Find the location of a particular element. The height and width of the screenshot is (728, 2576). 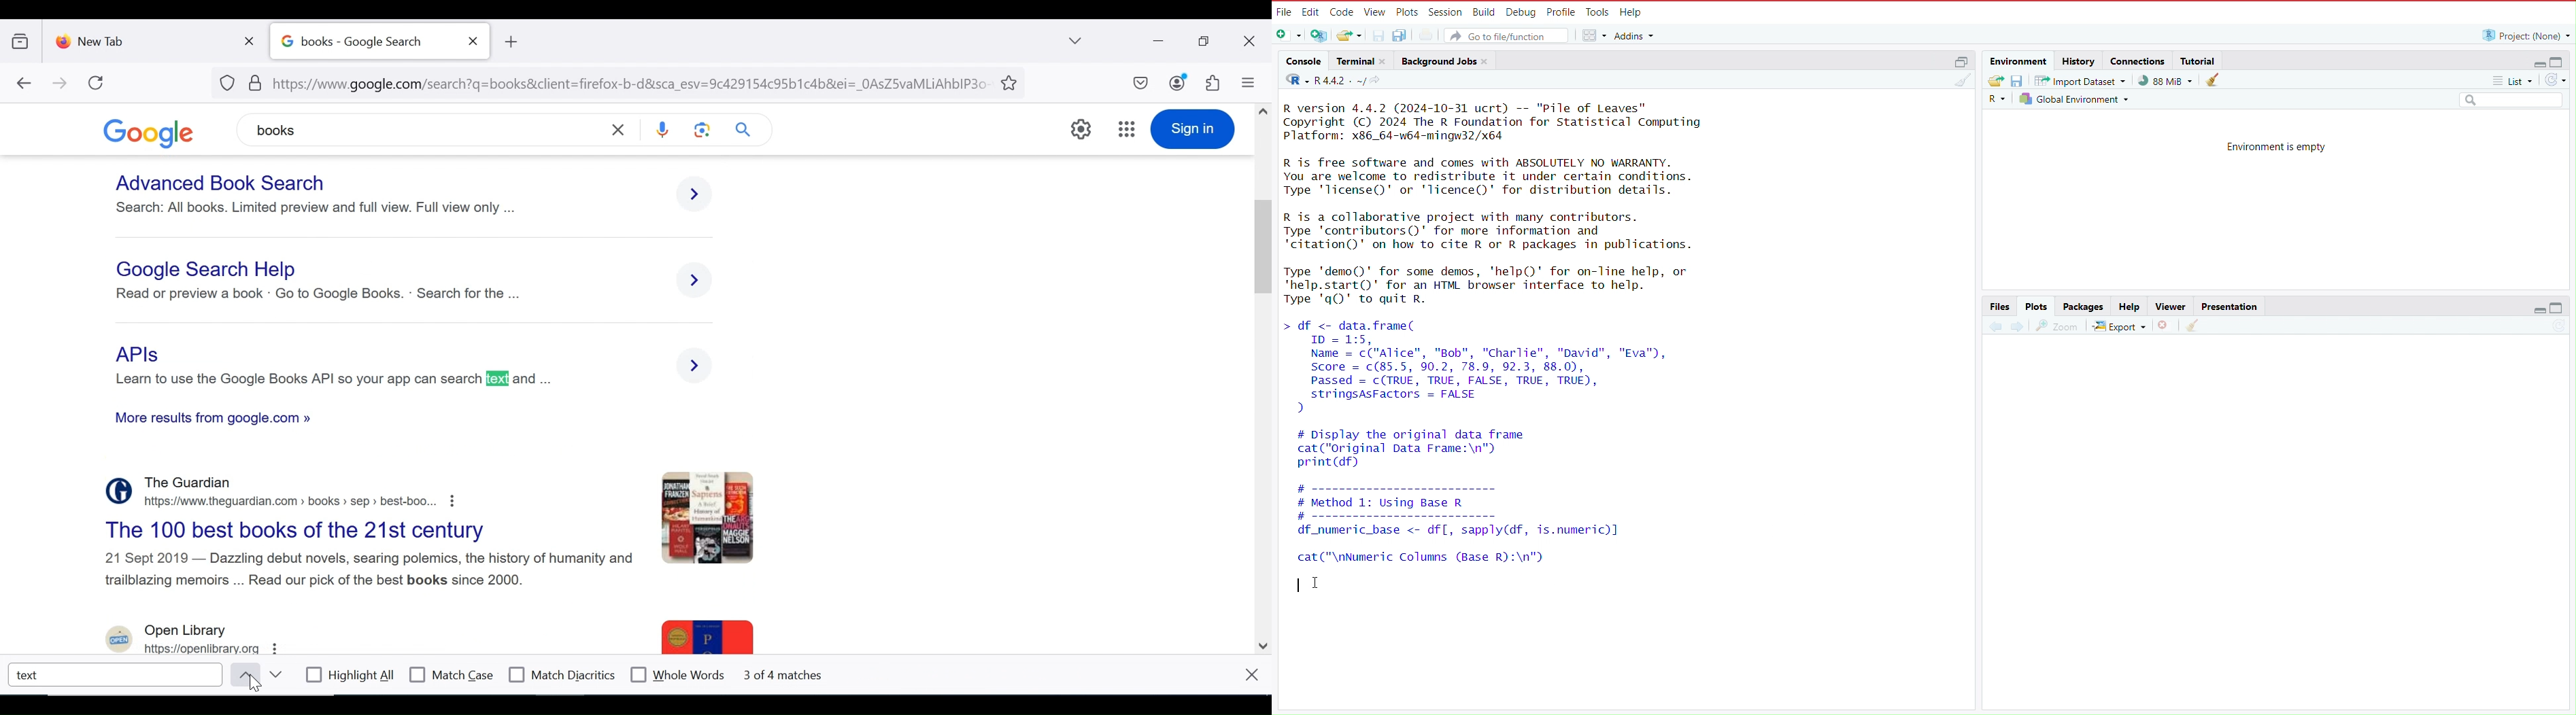

close is located at coordinates (1489, 60).